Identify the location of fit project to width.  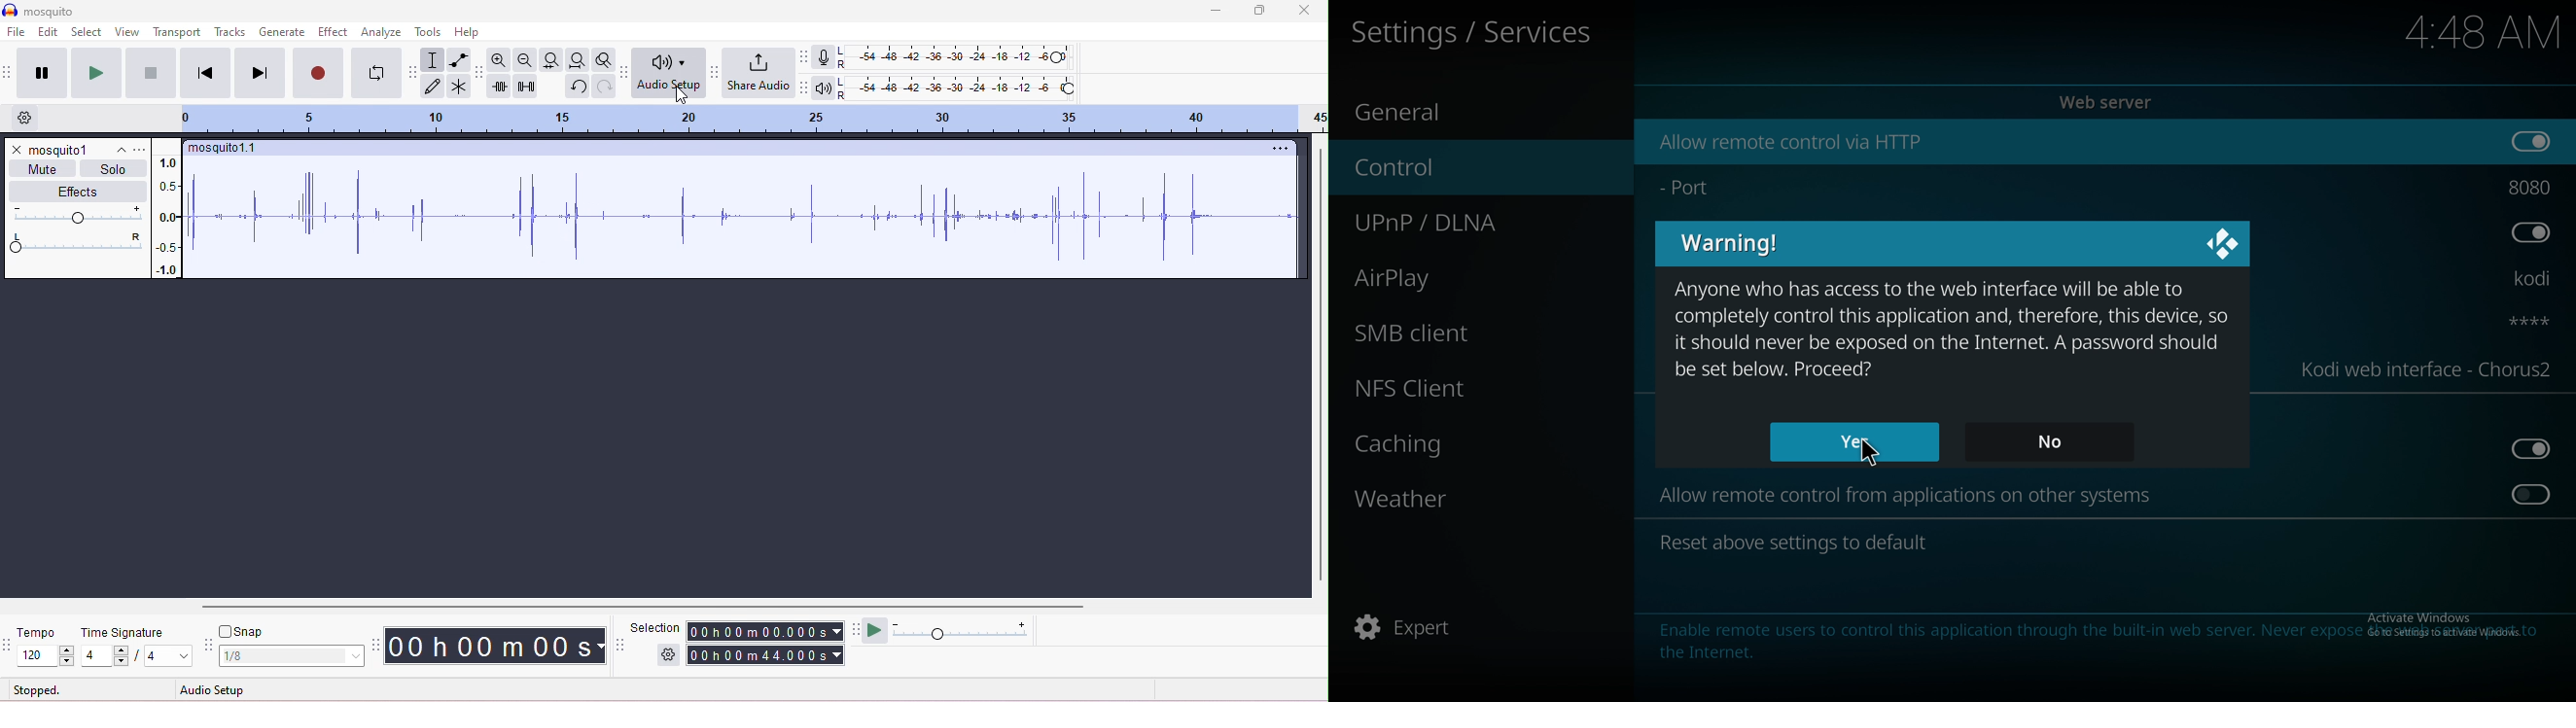
(577, 60).